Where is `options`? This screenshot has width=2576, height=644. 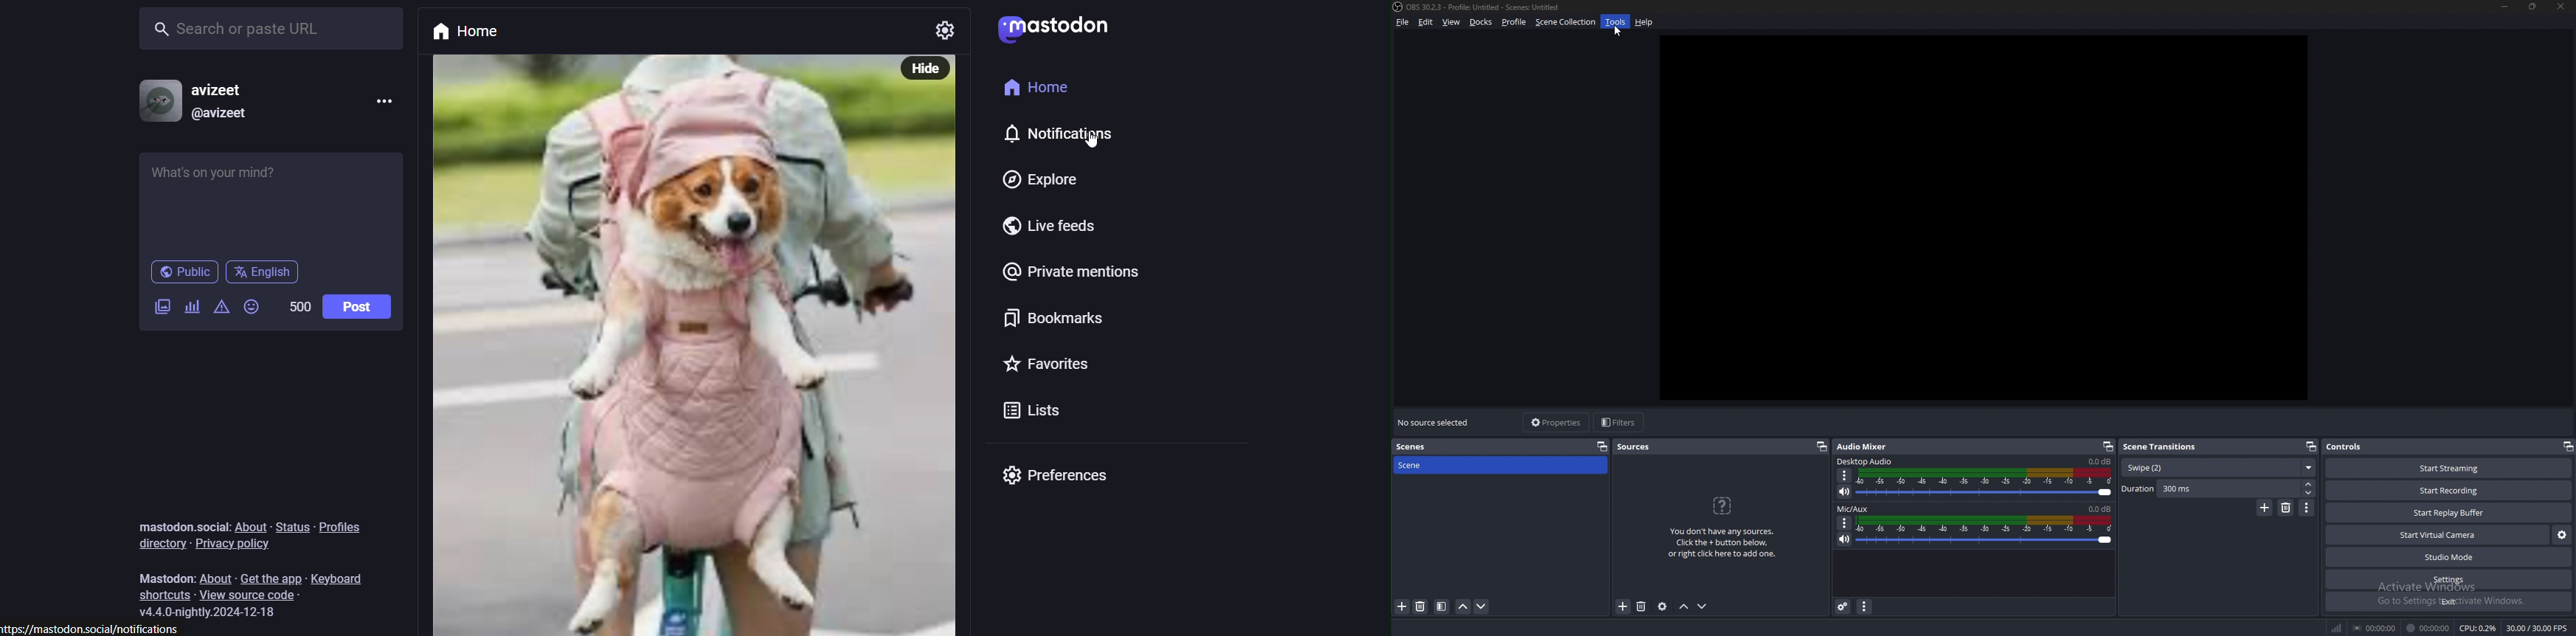 options is located at coordinates (1845, 476).